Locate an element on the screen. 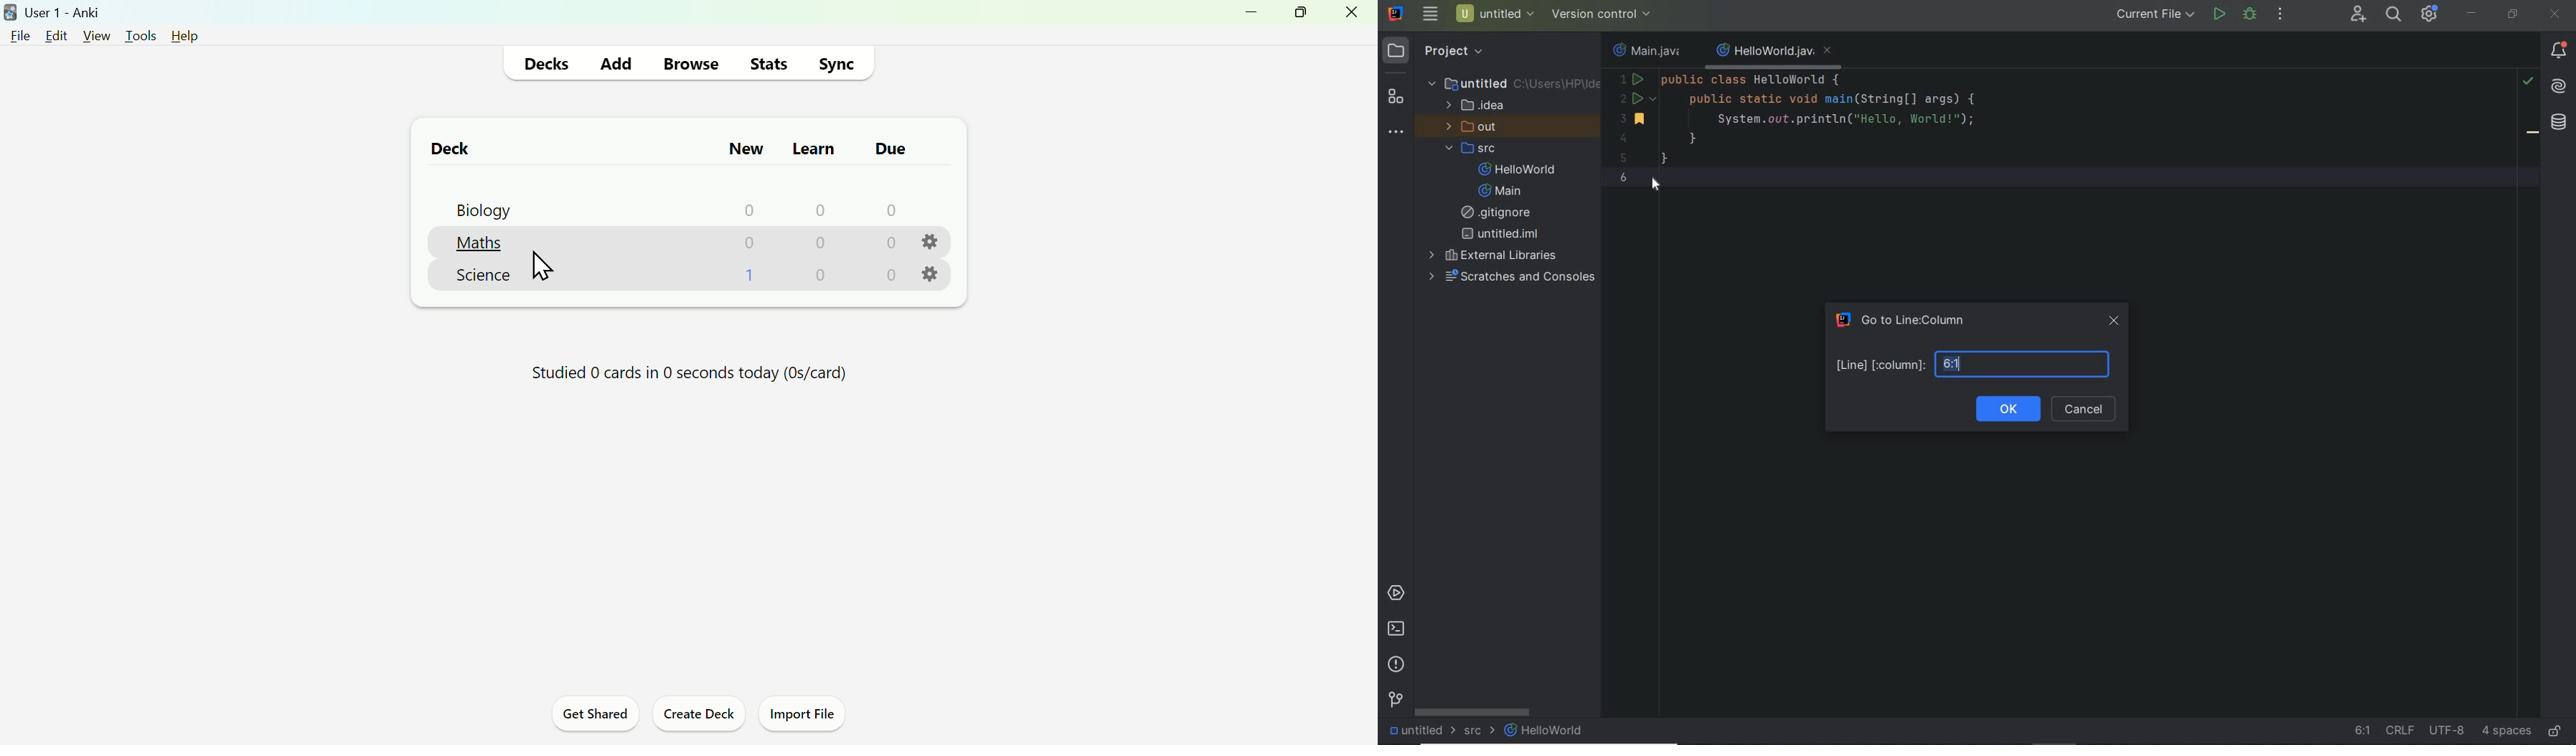  problems is located at coordinates (1396, 666).